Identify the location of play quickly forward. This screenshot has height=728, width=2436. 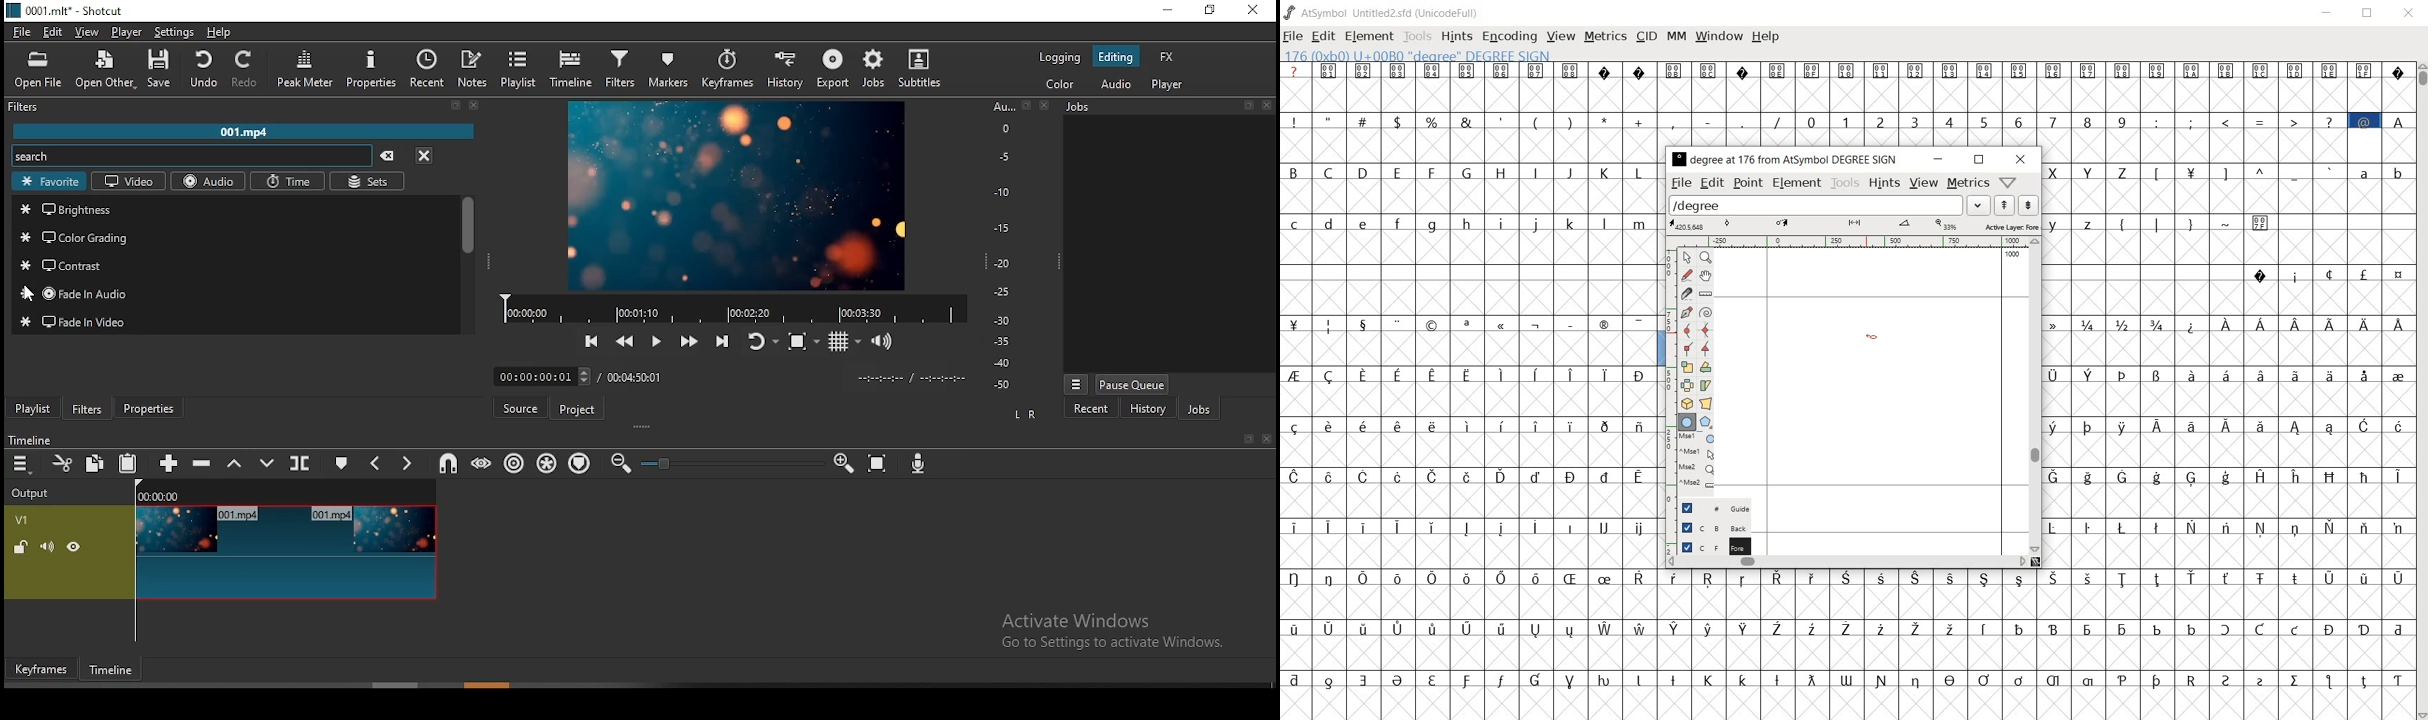
(689, 336).